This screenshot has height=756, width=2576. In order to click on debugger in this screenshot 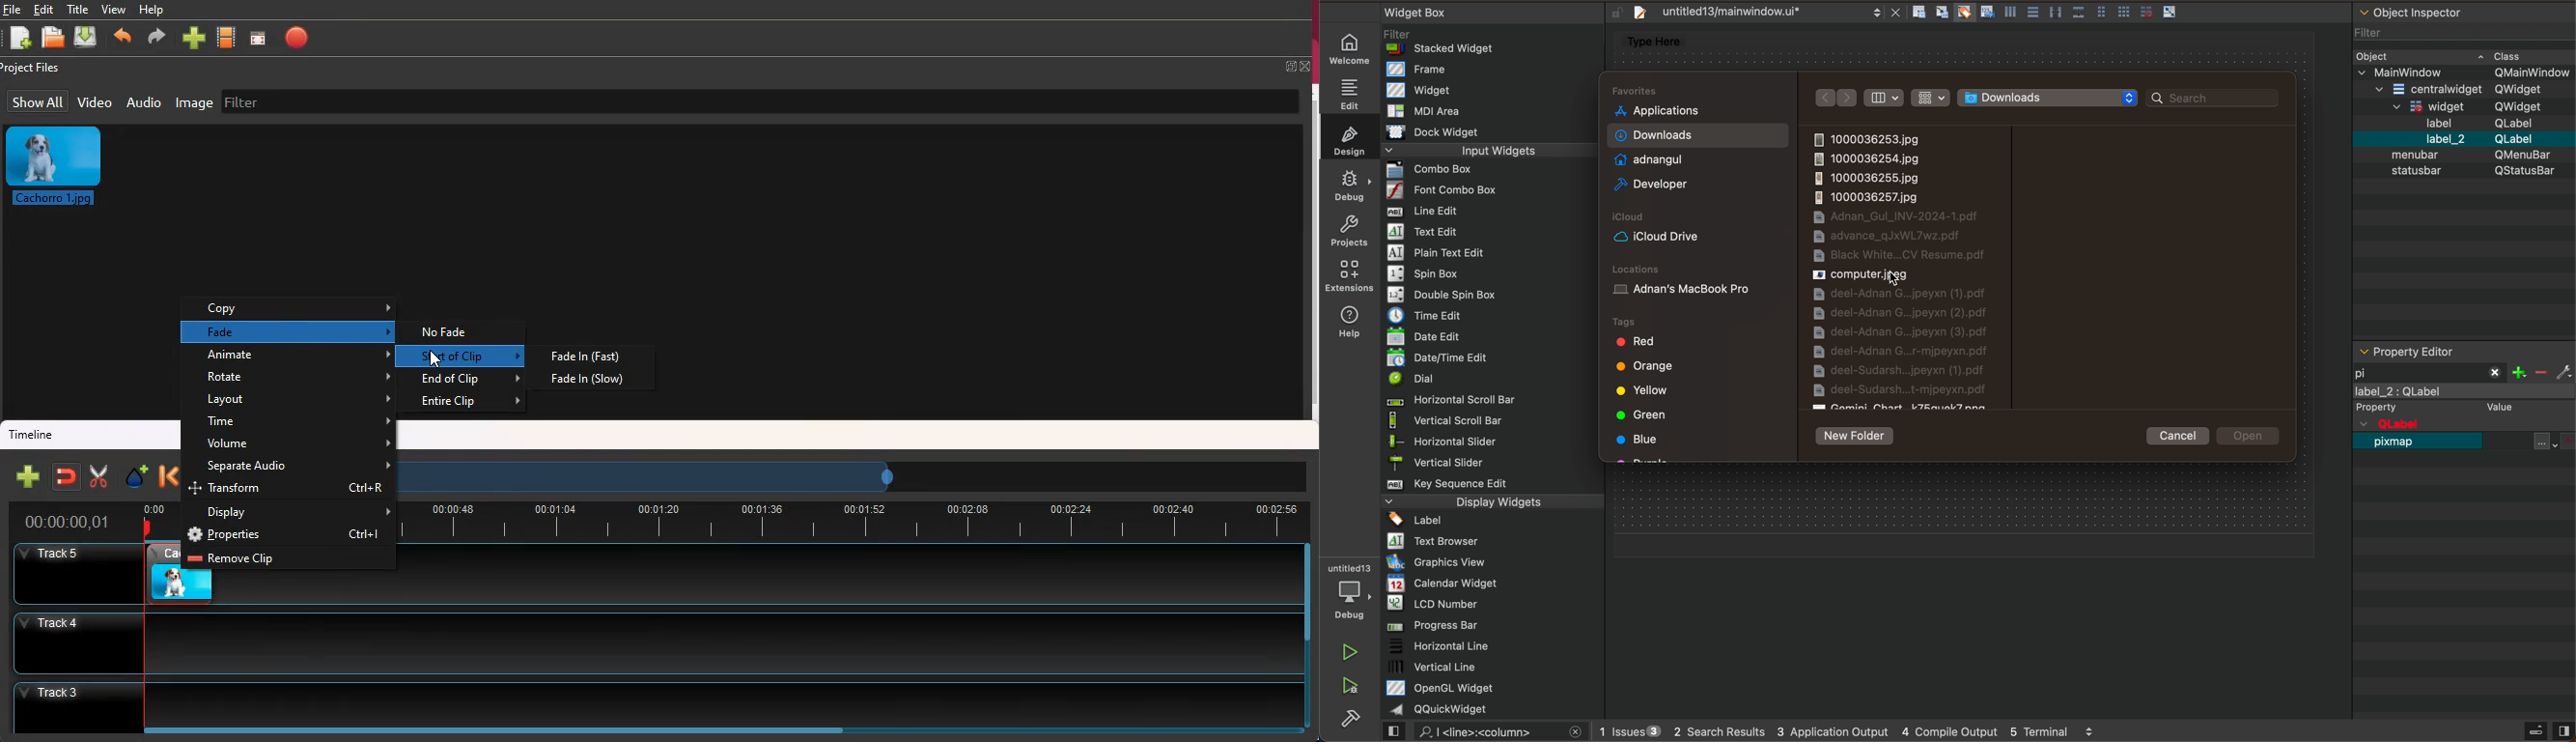, I will do `click(1348, 590)`.